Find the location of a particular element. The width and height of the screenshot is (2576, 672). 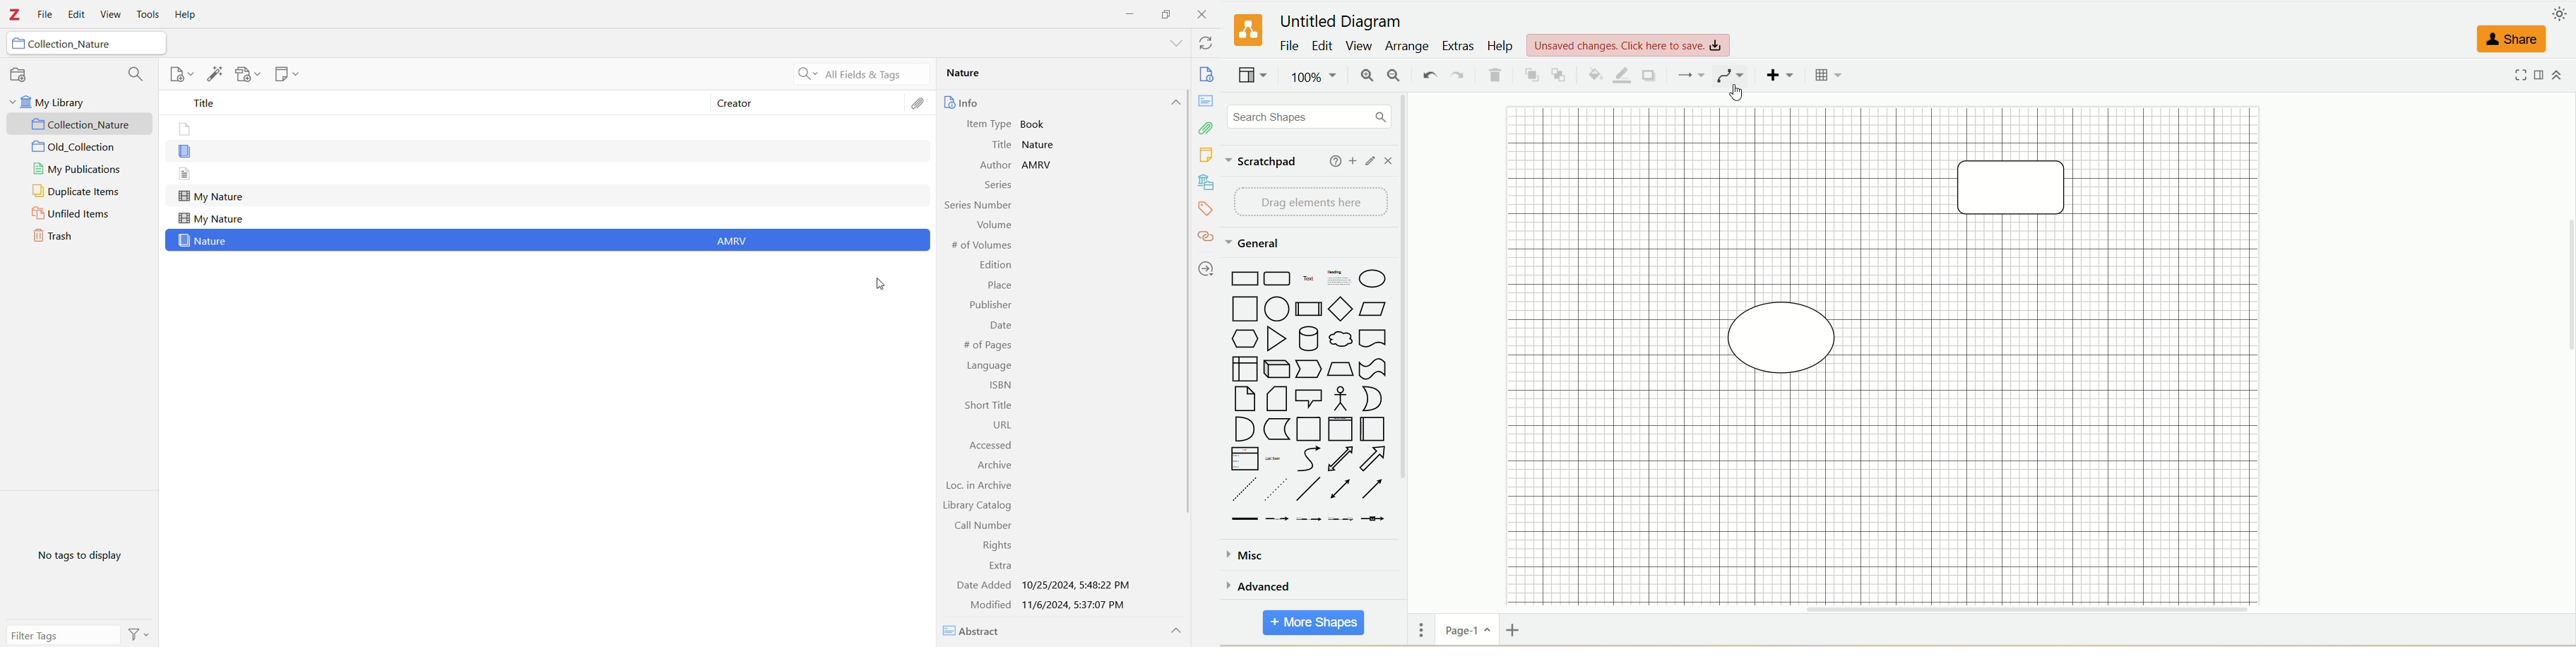

Date Added 10/25/2024, 5:48:22 PM is located at coordinates (1044, 585).